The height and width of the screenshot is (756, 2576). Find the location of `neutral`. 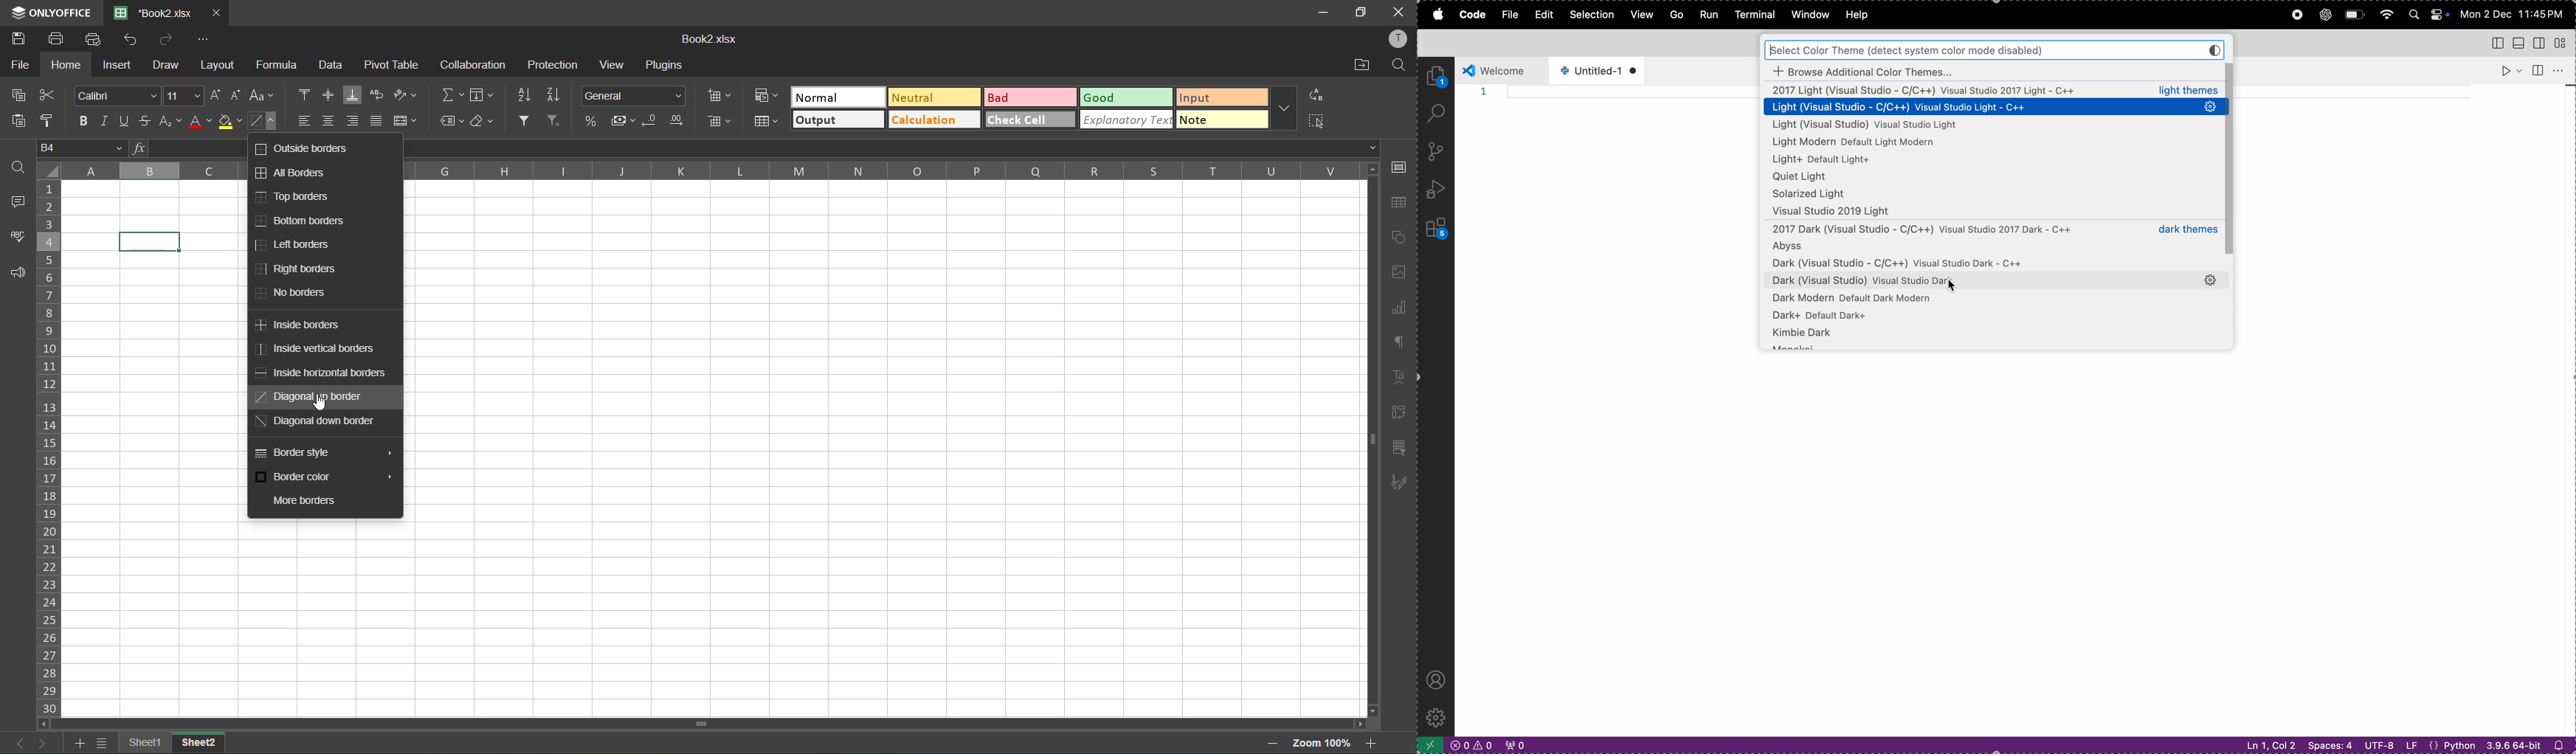

neutral is located at coordinates (932, 100).